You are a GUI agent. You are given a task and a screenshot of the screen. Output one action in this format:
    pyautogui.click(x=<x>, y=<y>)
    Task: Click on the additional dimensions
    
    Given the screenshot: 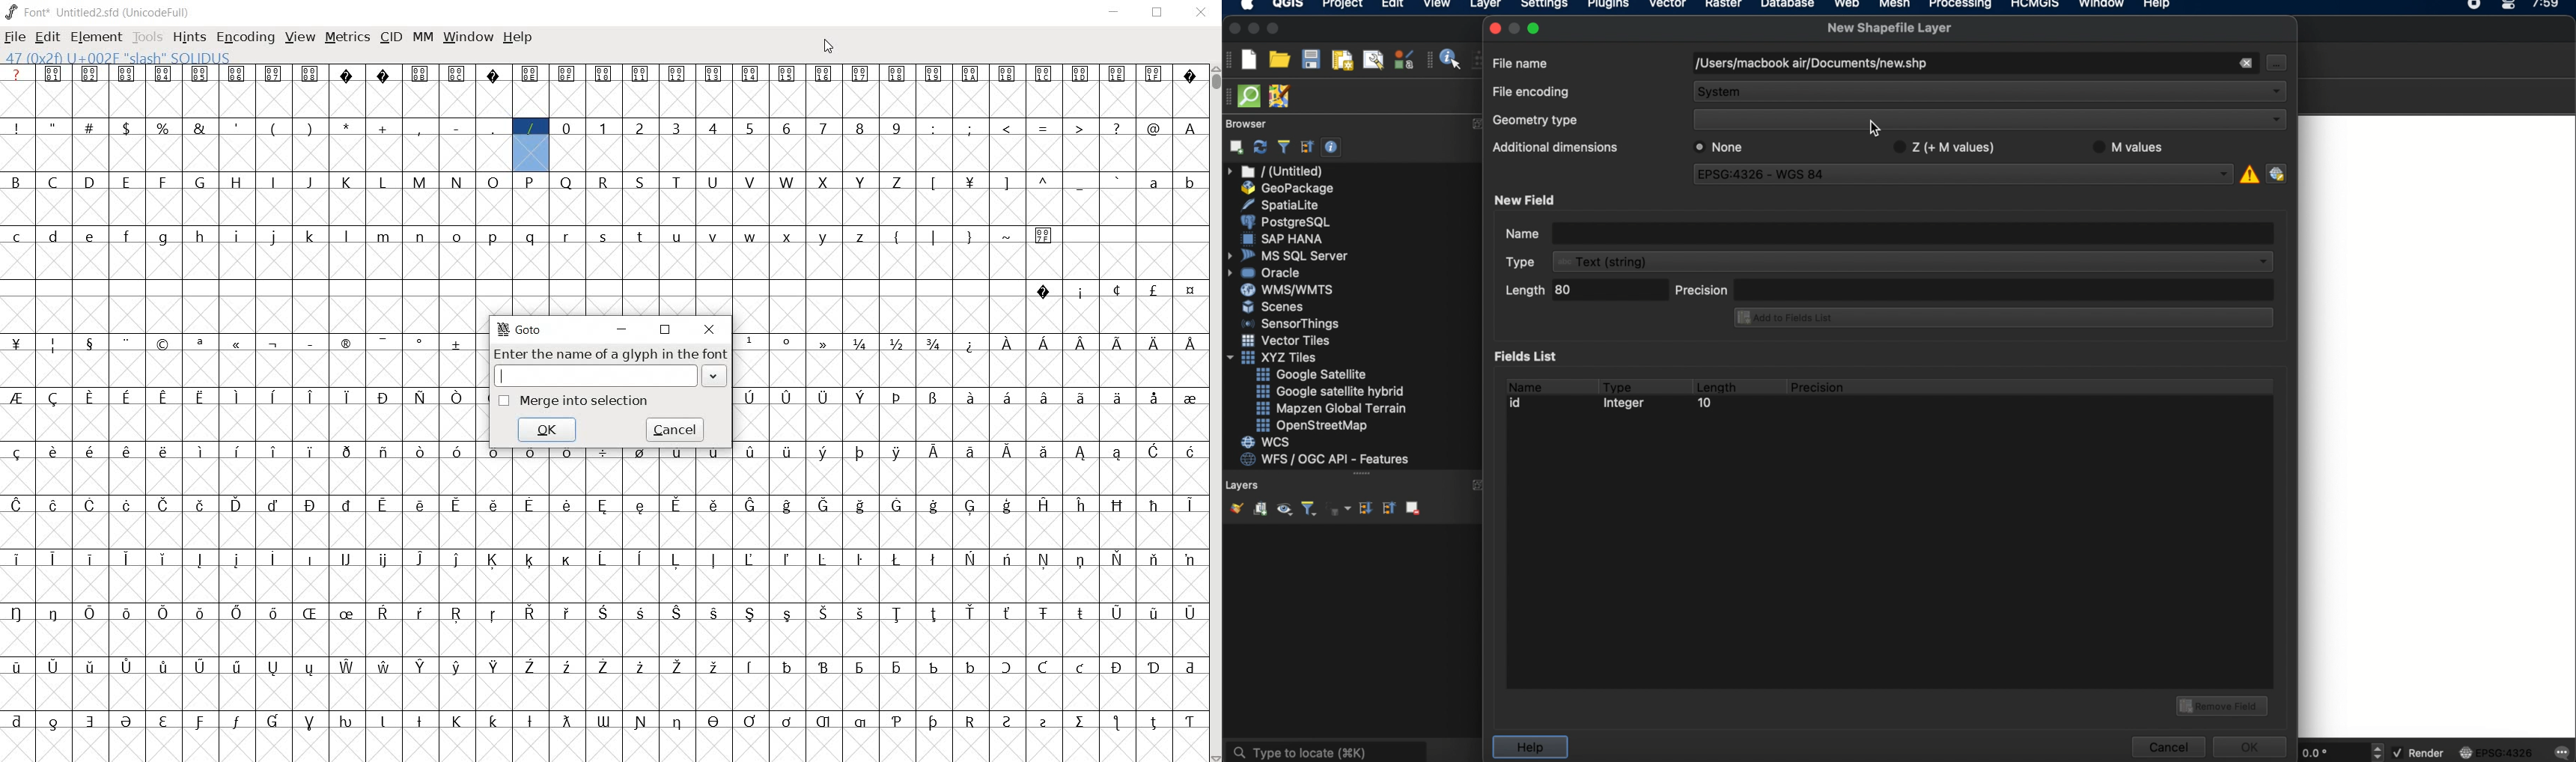 What is the action you would take?
    pyautogui.click(x=1553, y=145)
    